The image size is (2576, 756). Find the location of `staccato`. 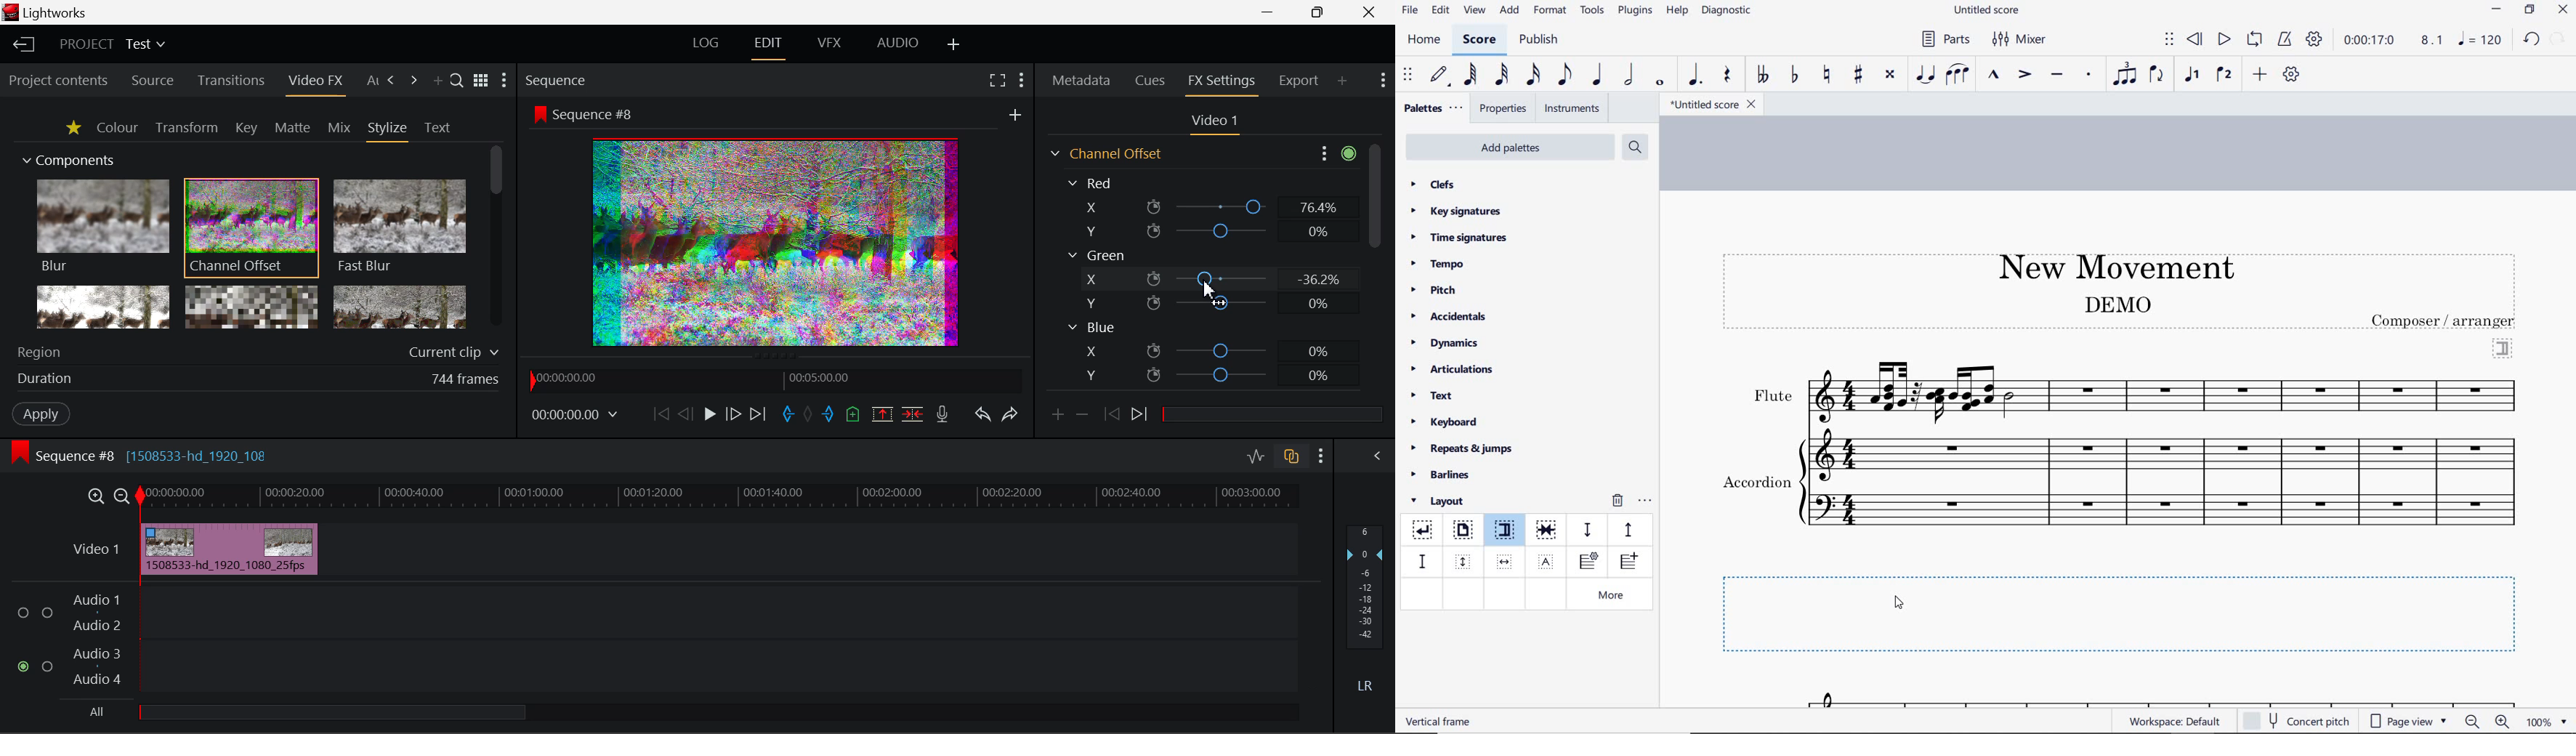

staccato is located at coordinates (2089, 75).